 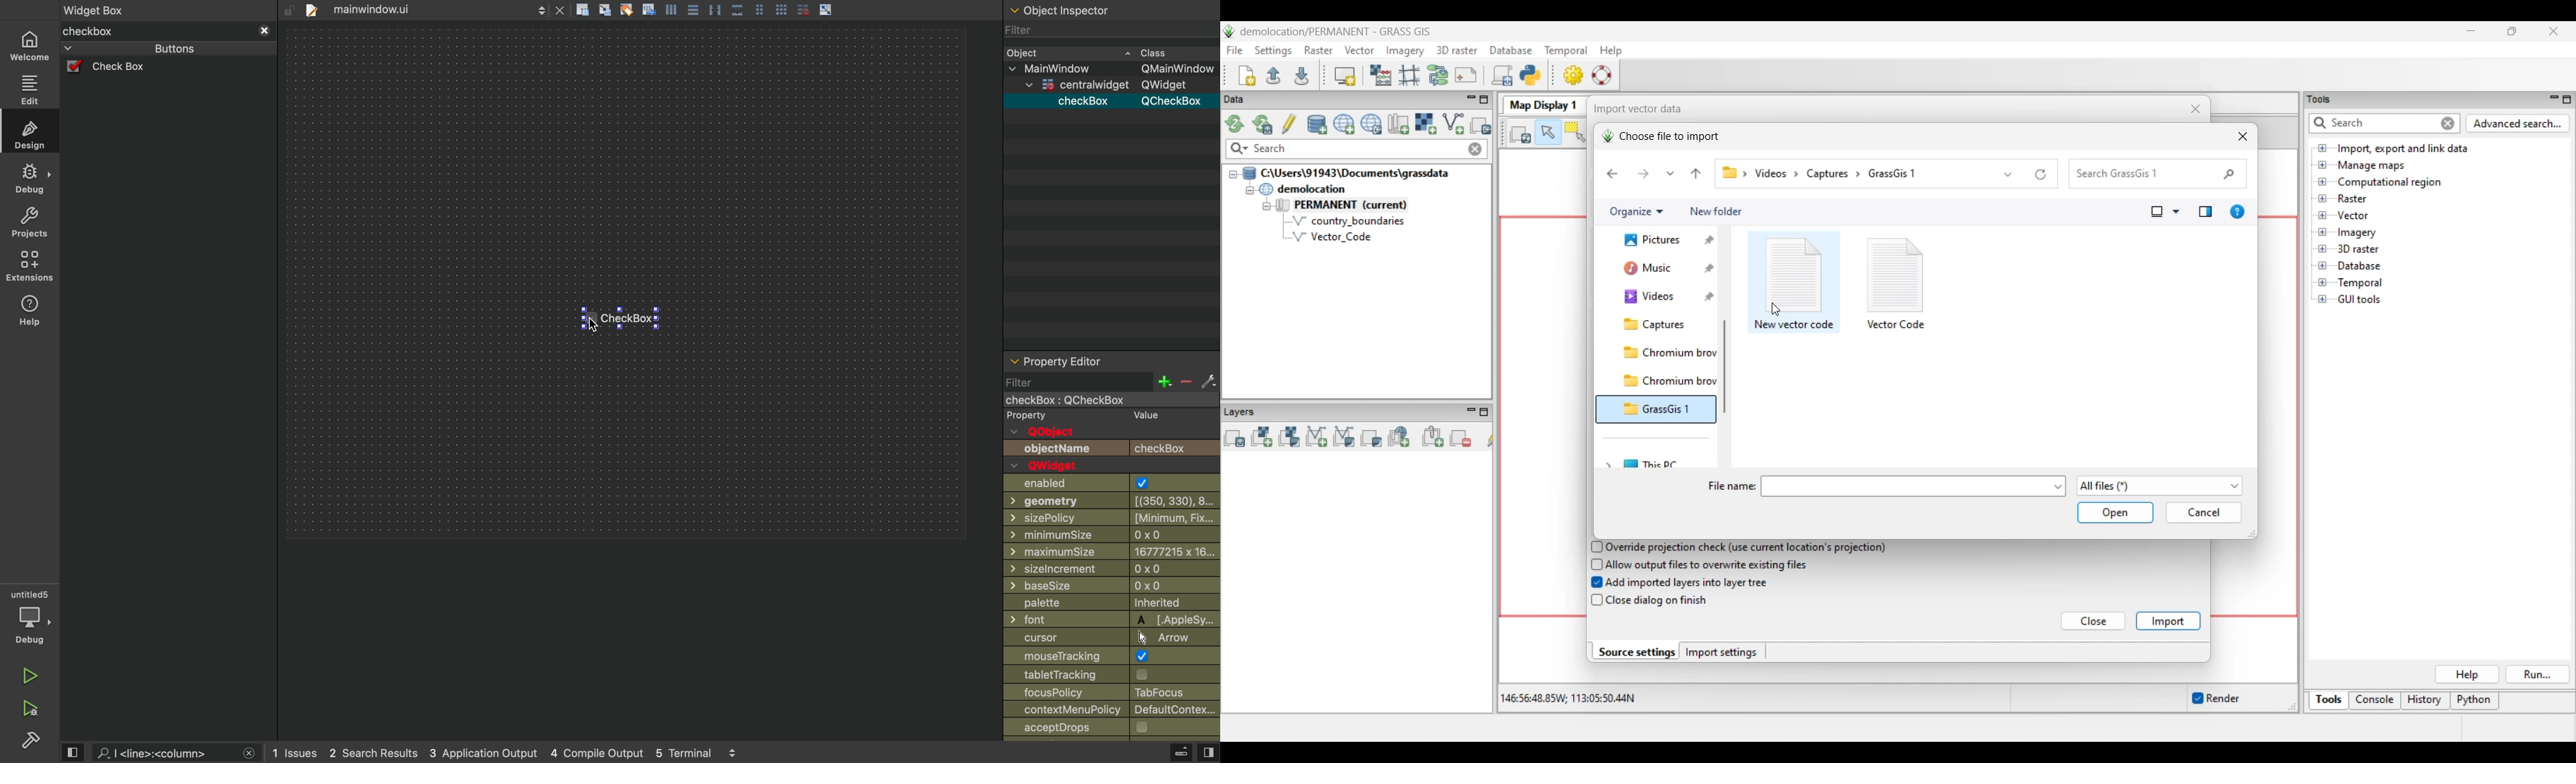 What do you see at coordinates (1114, 500) in the screenshot?
I see `geometry` at bounding box center [1114, 500].